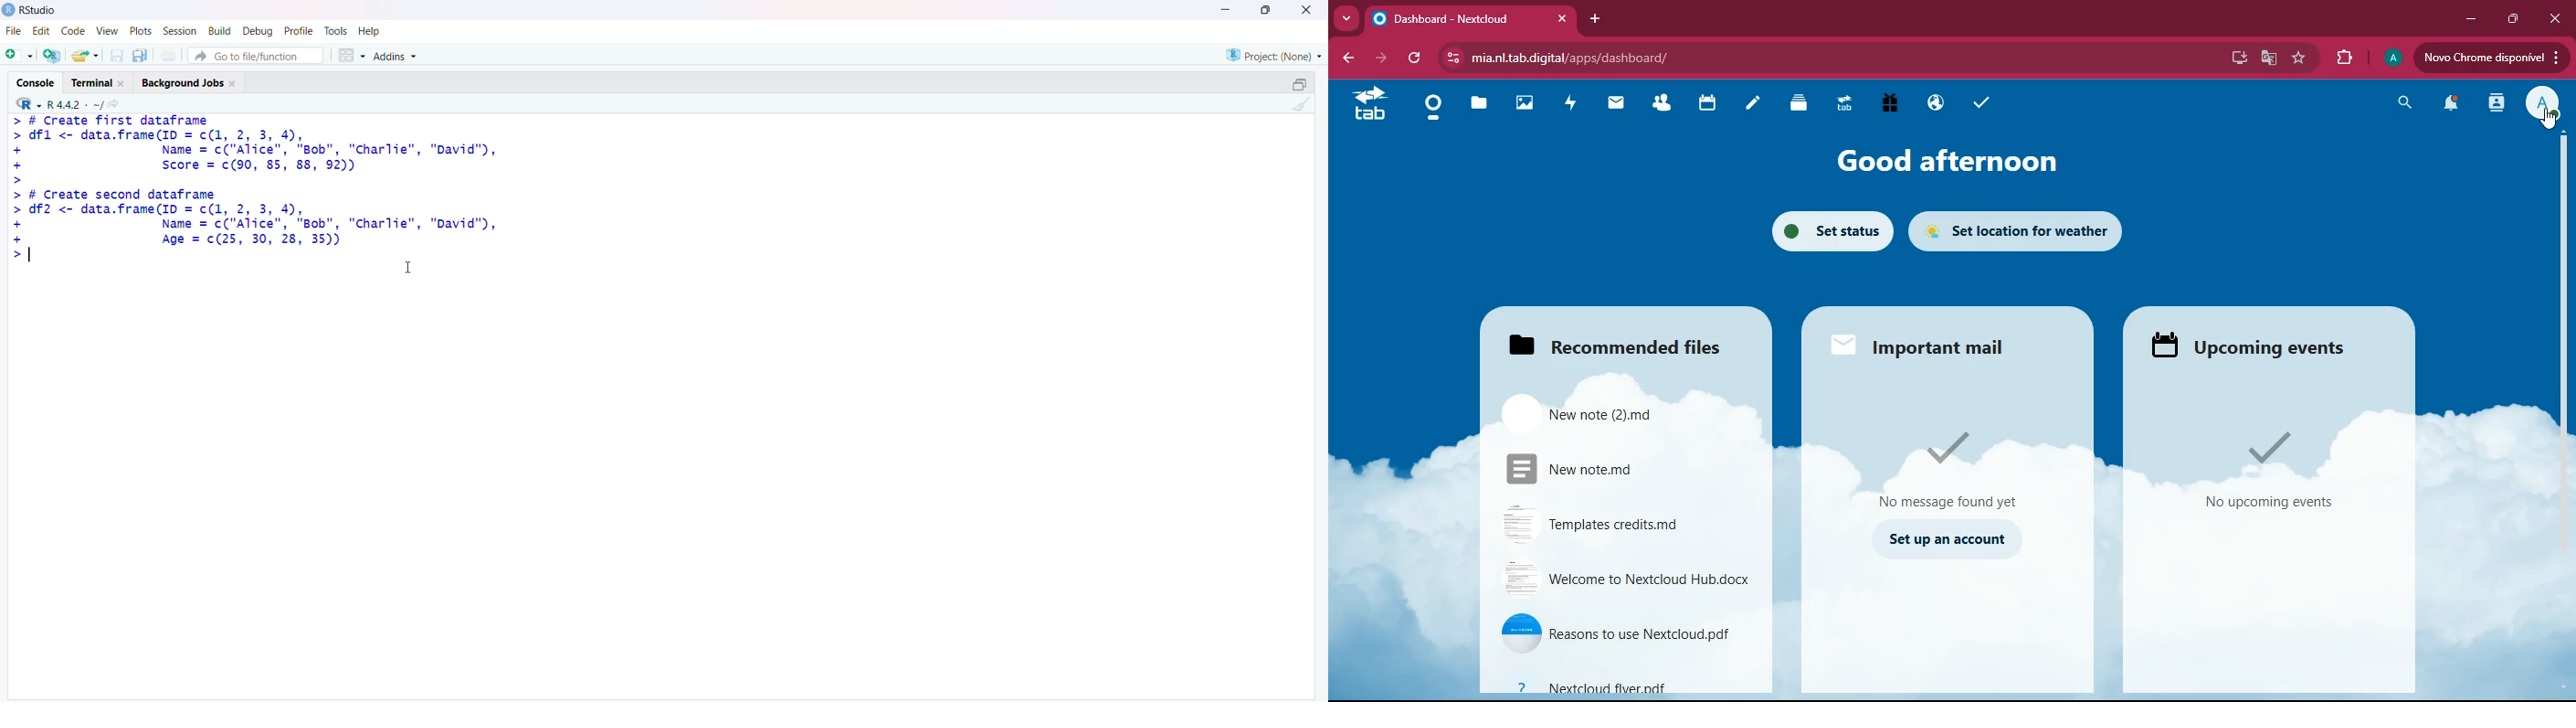  I want to click on share folder as, so click(86, 55).